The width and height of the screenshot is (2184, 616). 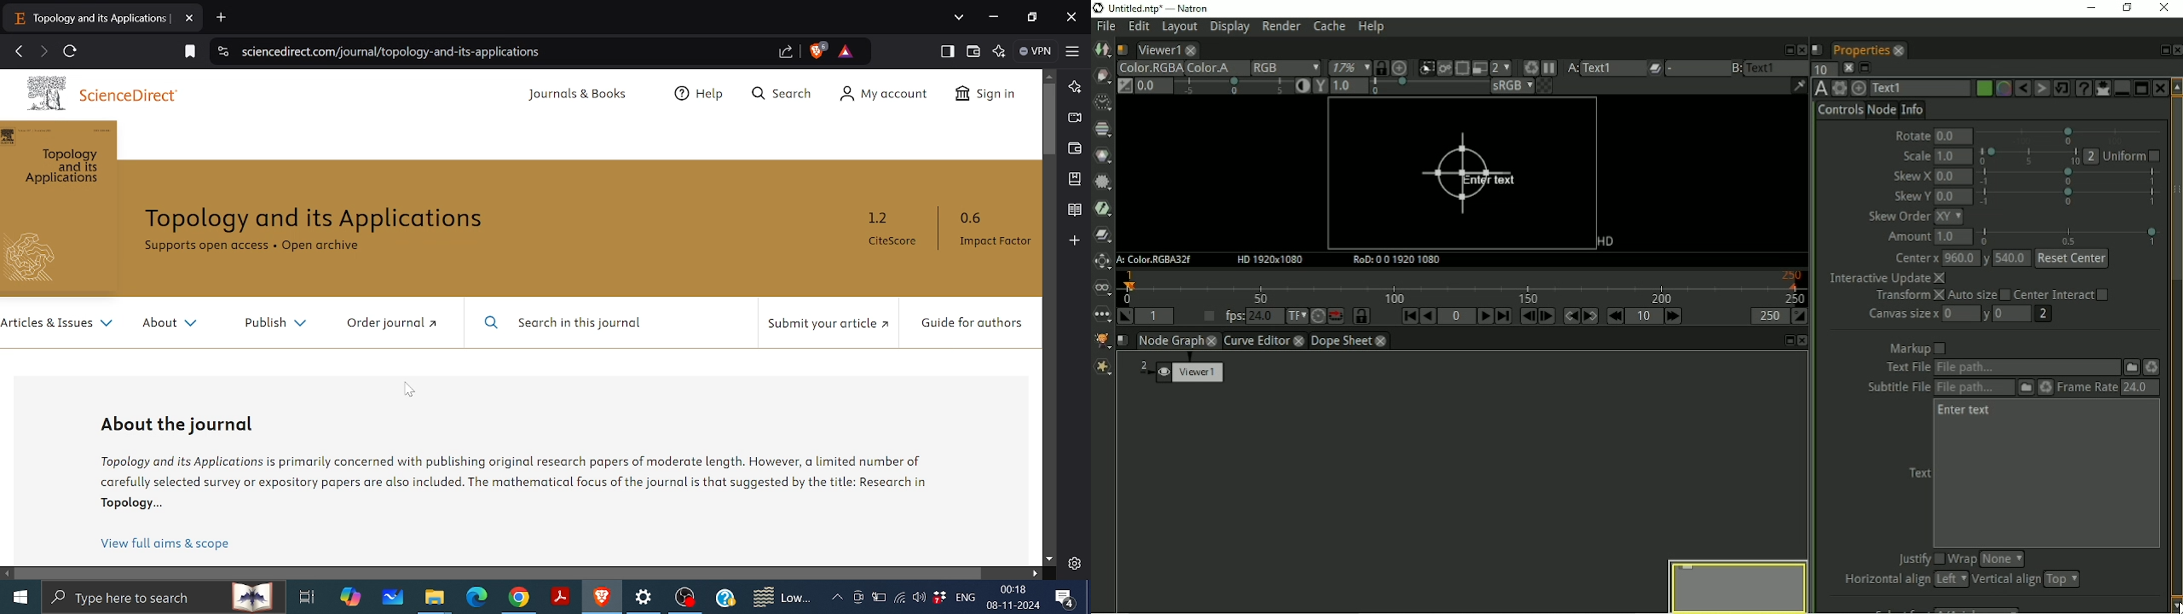 I want to click on Time, so click(x=1102, y=103).